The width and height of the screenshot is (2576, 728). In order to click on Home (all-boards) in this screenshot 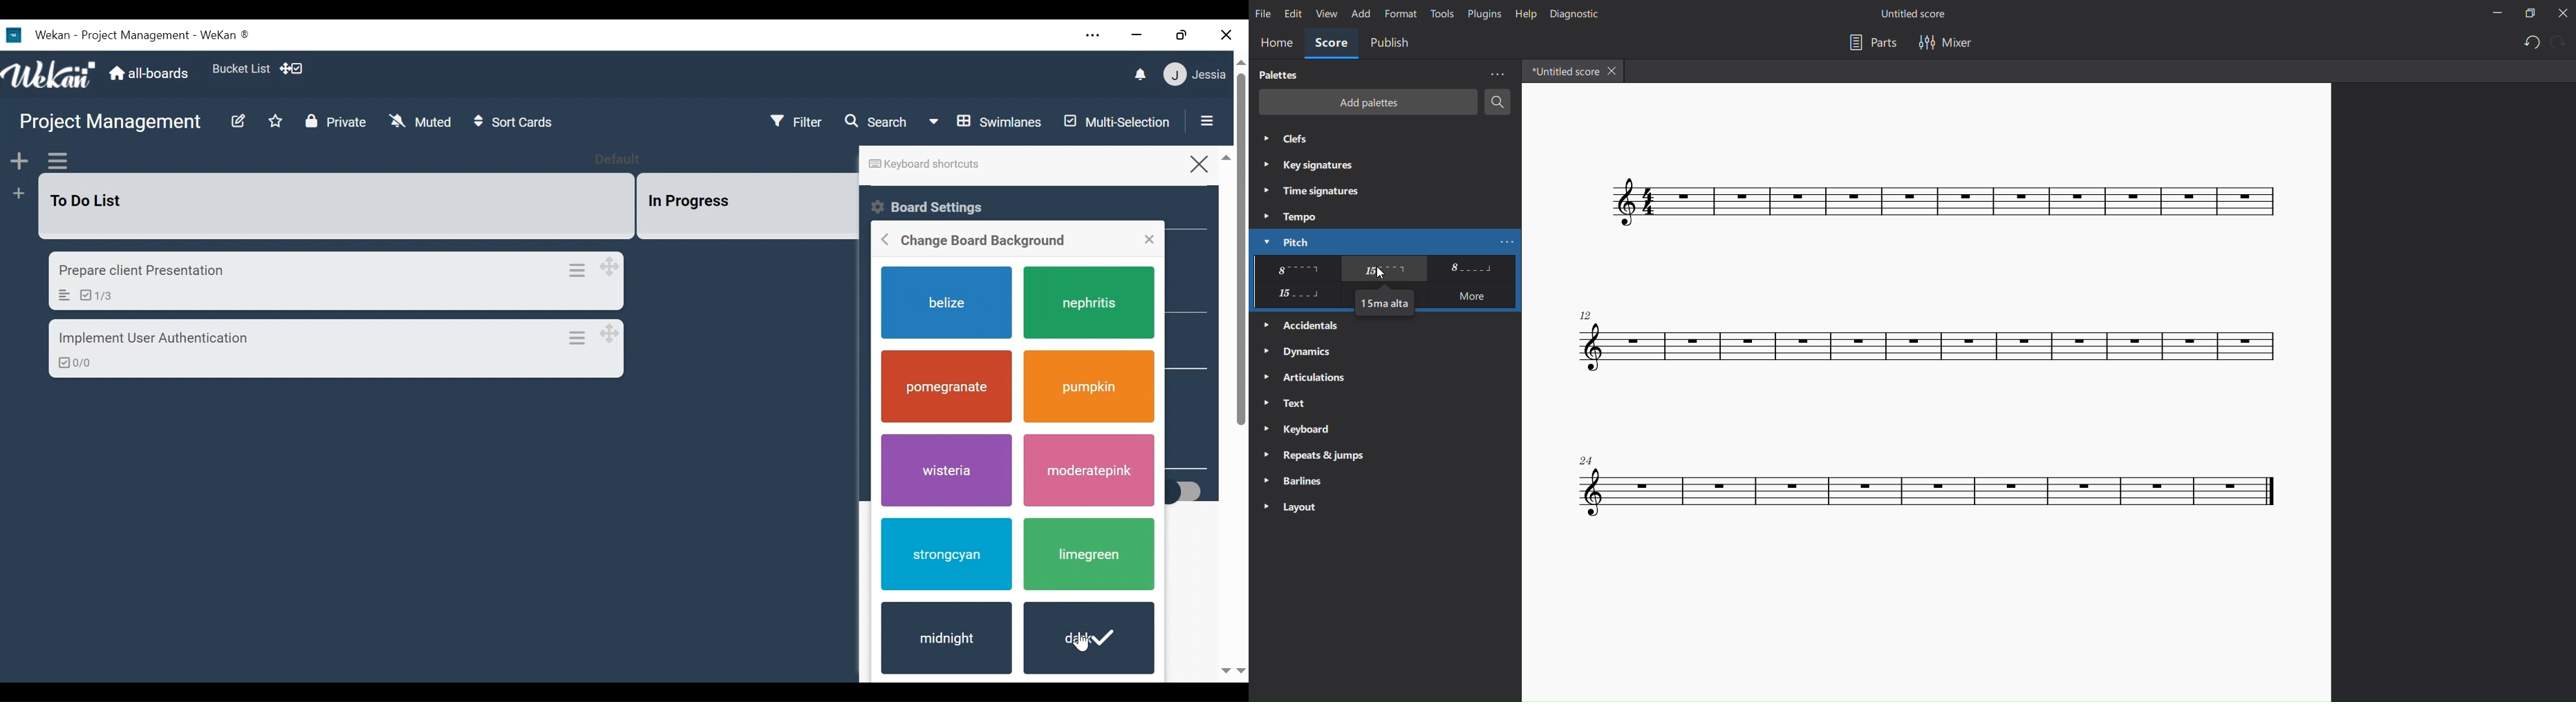, I will do `click(151, 73)`.